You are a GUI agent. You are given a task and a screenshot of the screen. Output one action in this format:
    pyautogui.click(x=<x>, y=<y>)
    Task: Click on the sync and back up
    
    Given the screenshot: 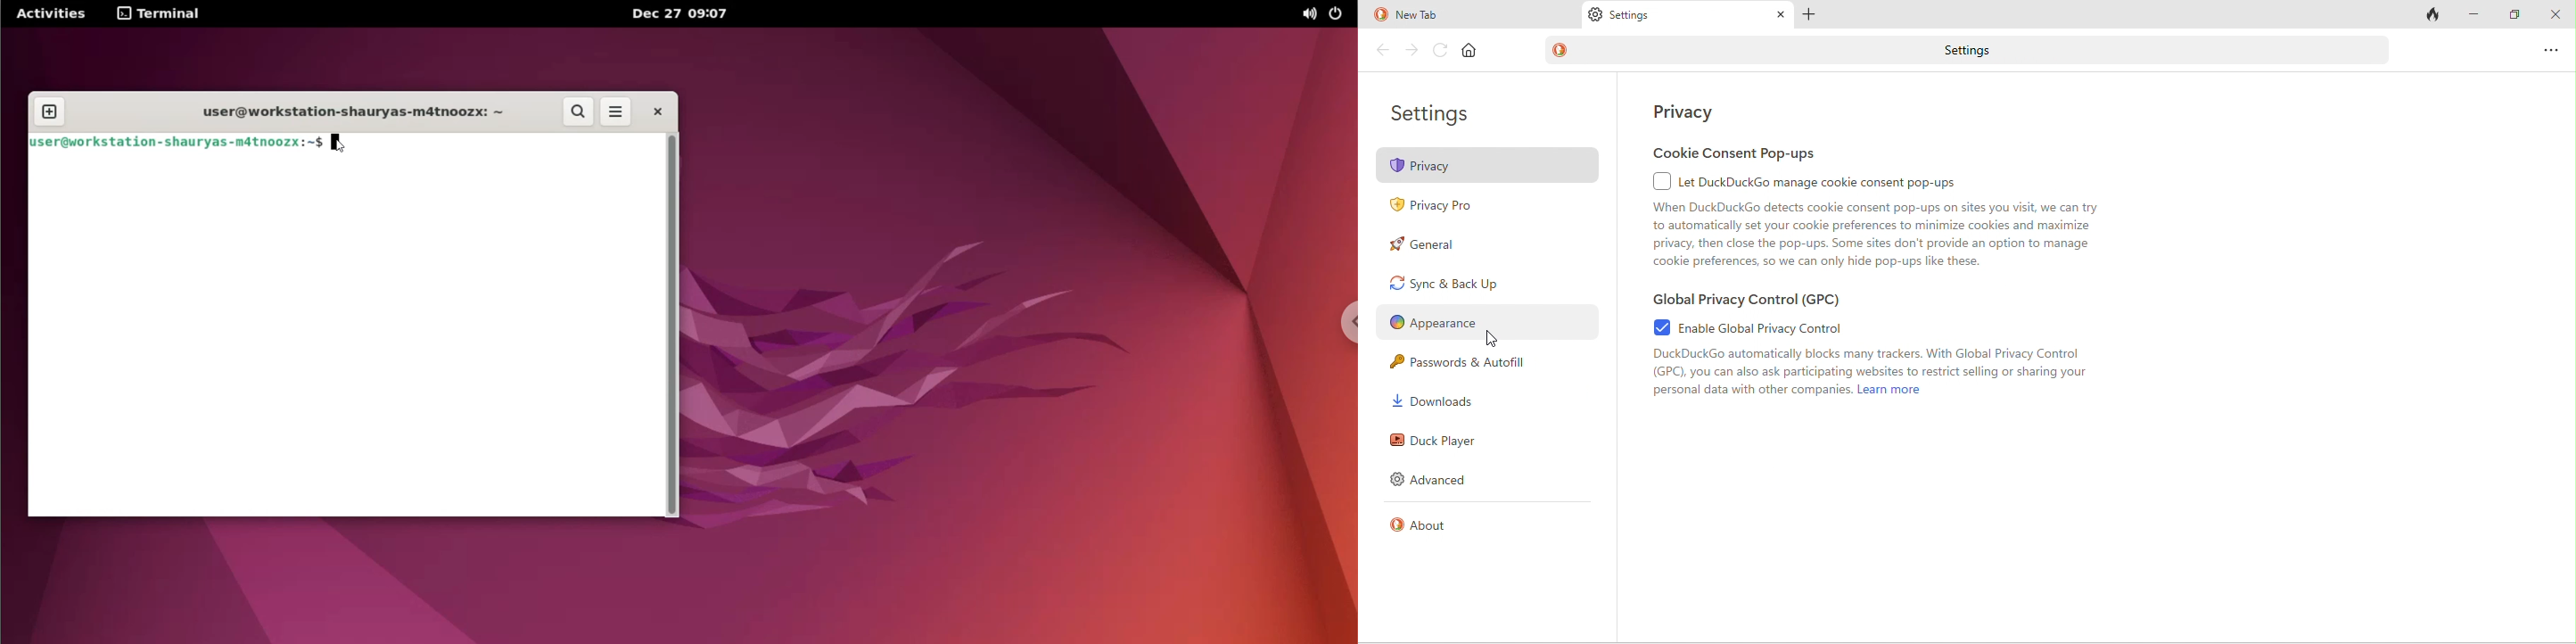 What is the action you would take?
    pyautogui.click(x=1469, y=284)
    